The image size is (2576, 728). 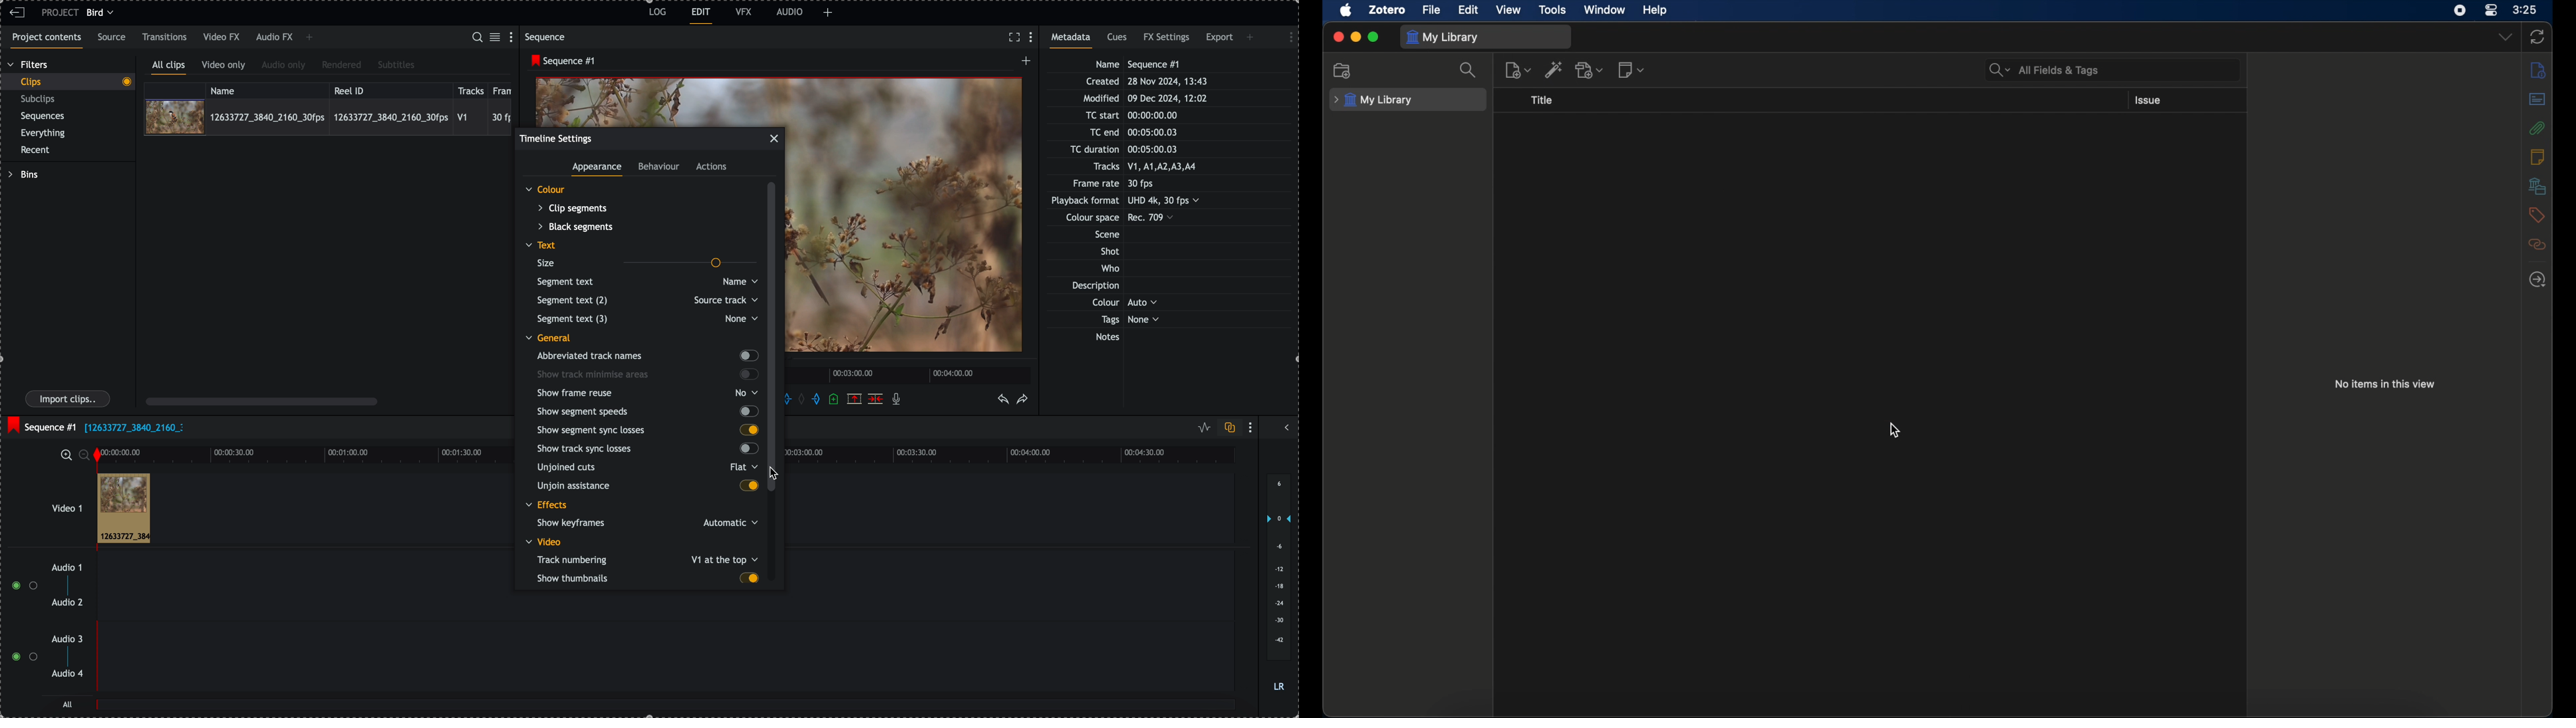 I want to click on all, so click(x=667, y=709).